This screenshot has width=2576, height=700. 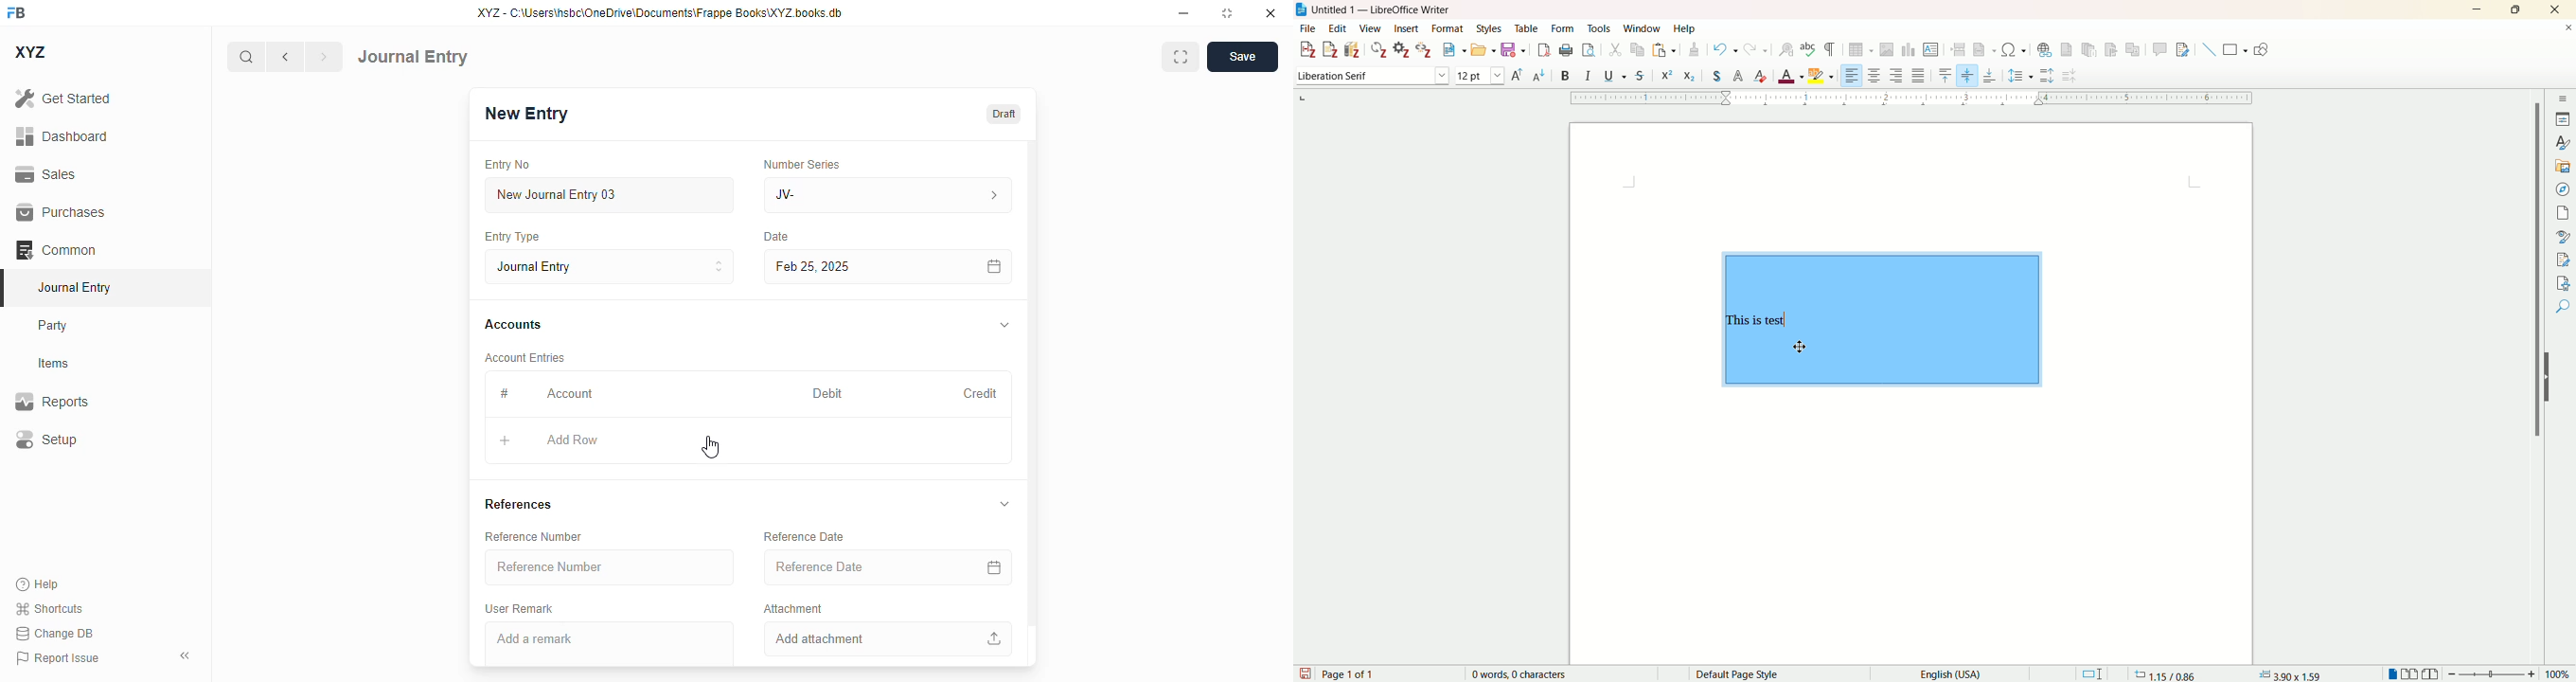 I want to click on save, so click(x=1305, y=673).